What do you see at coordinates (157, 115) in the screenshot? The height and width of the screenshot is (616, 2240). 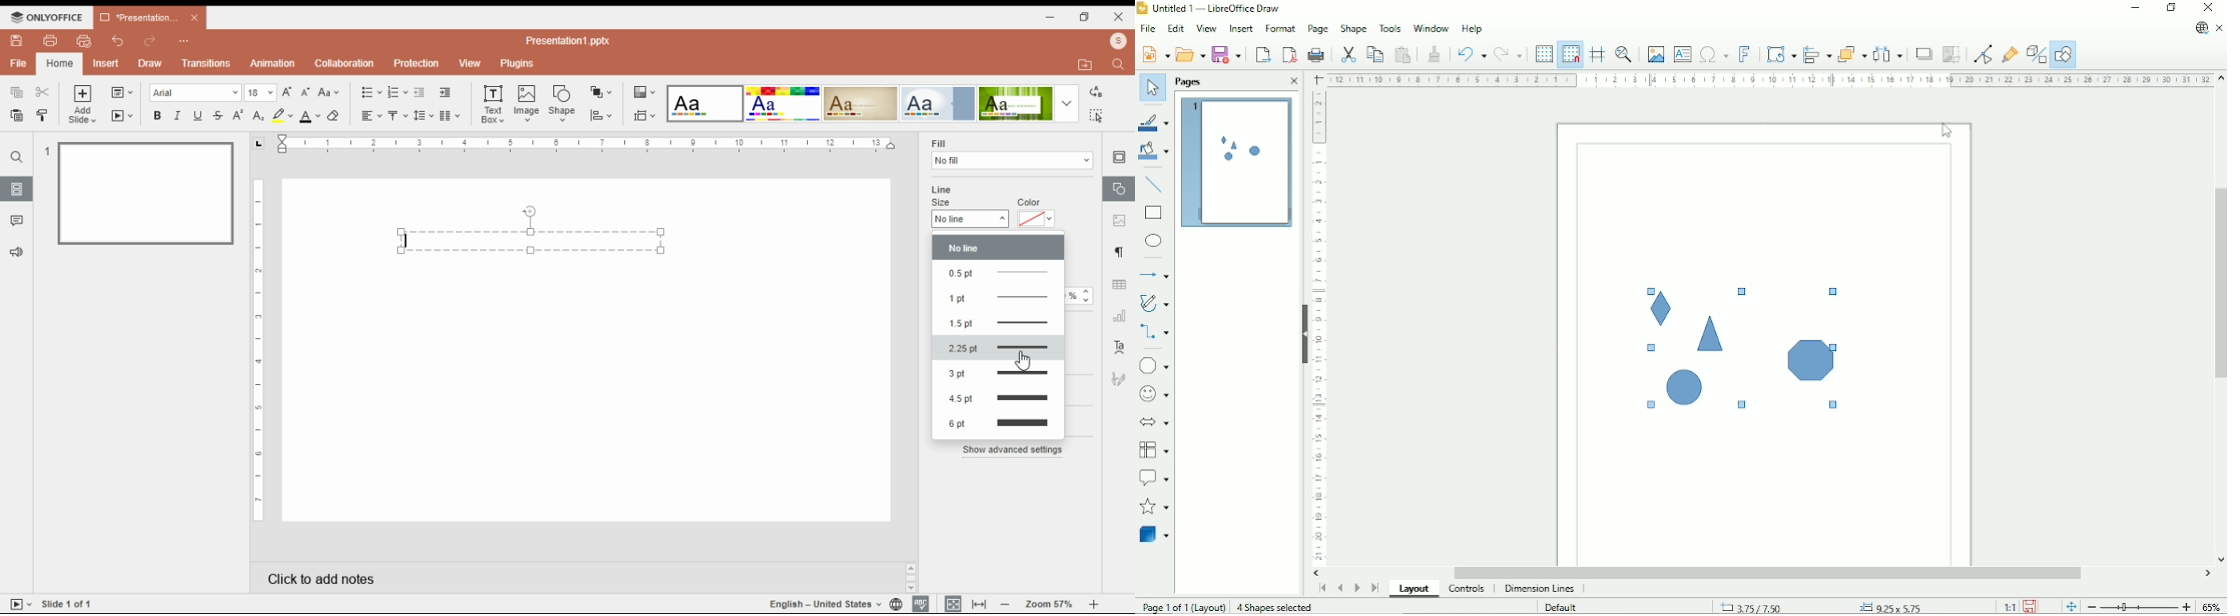 I see `bold` at bounding box center [157, 115].